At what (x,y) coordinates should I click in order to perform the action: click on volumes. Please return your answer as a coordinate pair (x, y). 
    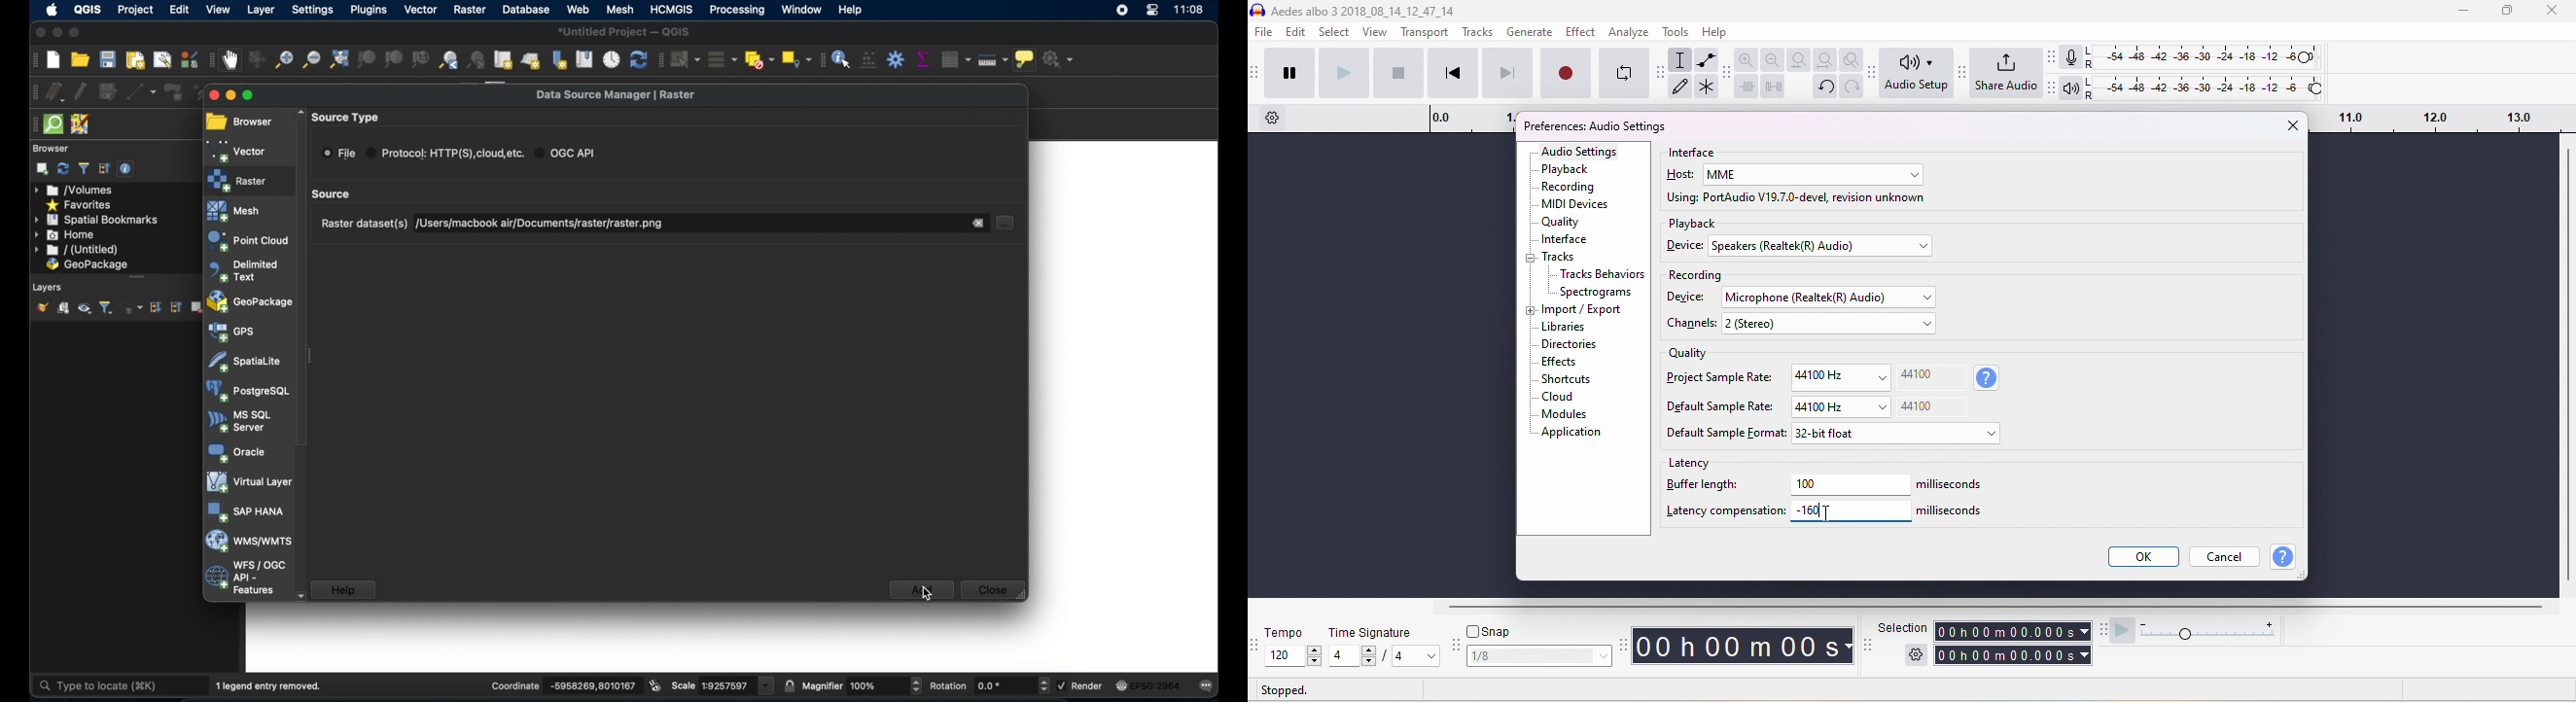
    Looking at the image, I should click on (75, 190).